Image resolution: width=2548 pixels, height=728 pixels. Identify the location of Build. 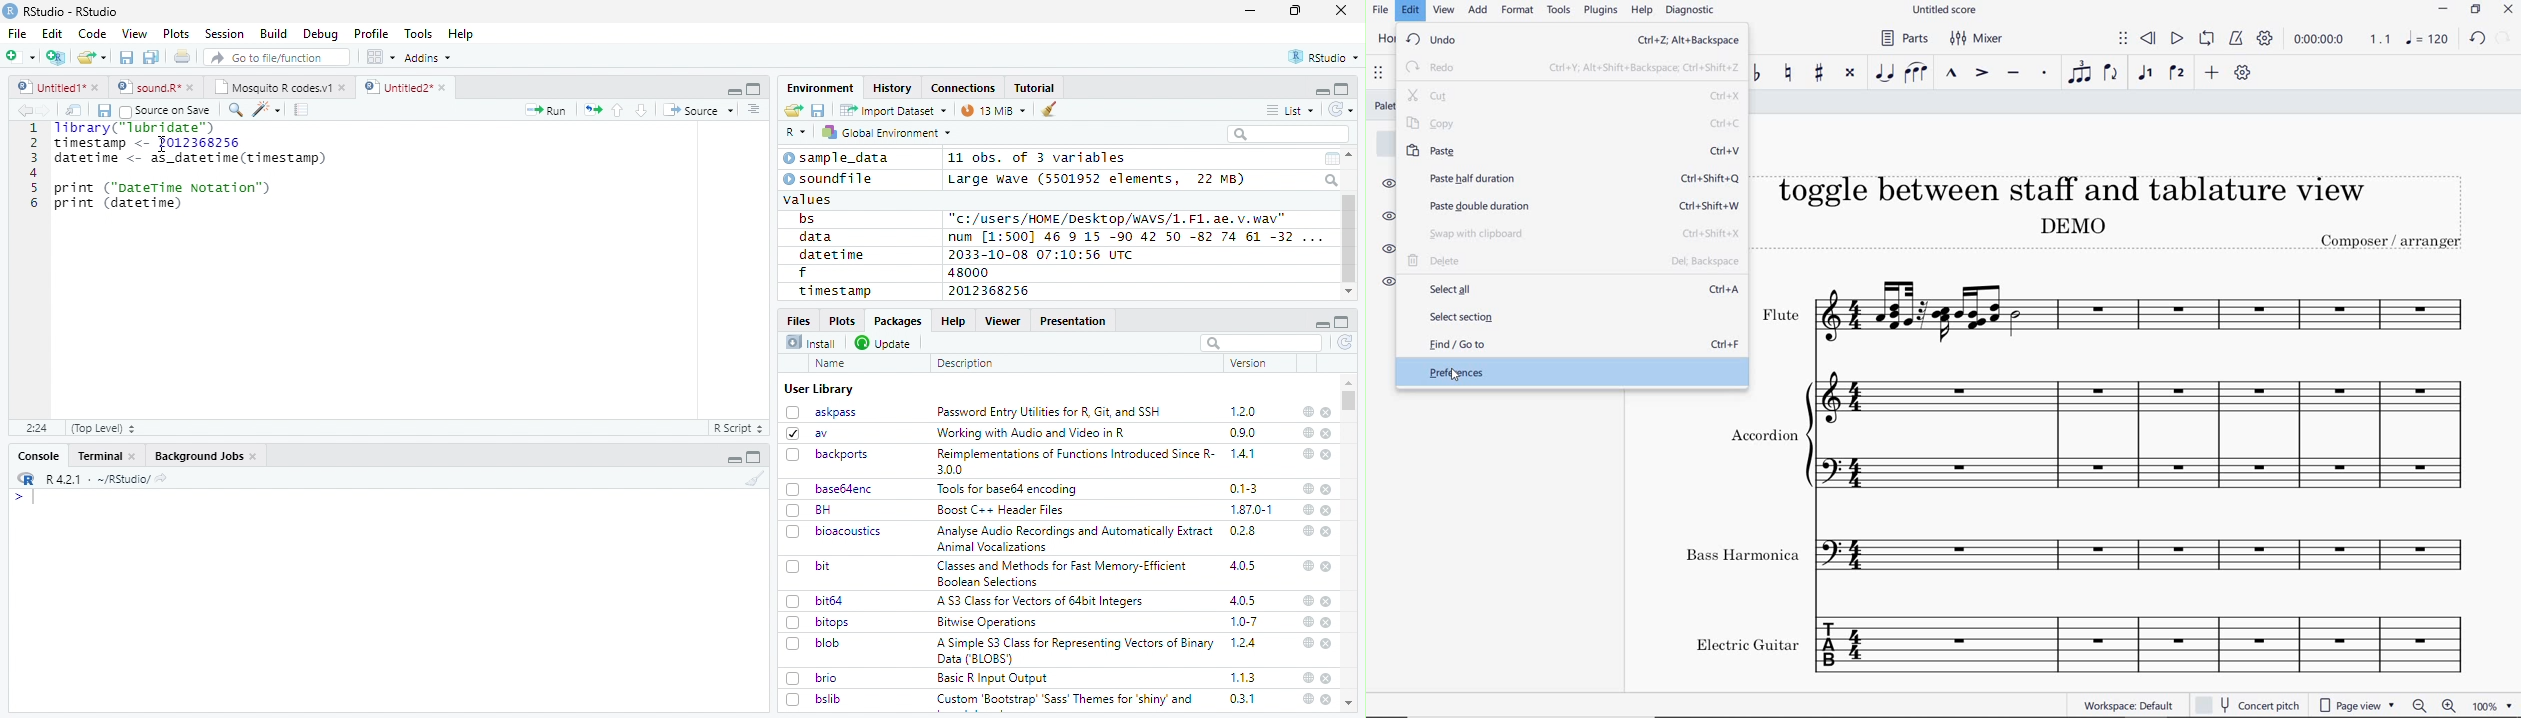
(273, 34).